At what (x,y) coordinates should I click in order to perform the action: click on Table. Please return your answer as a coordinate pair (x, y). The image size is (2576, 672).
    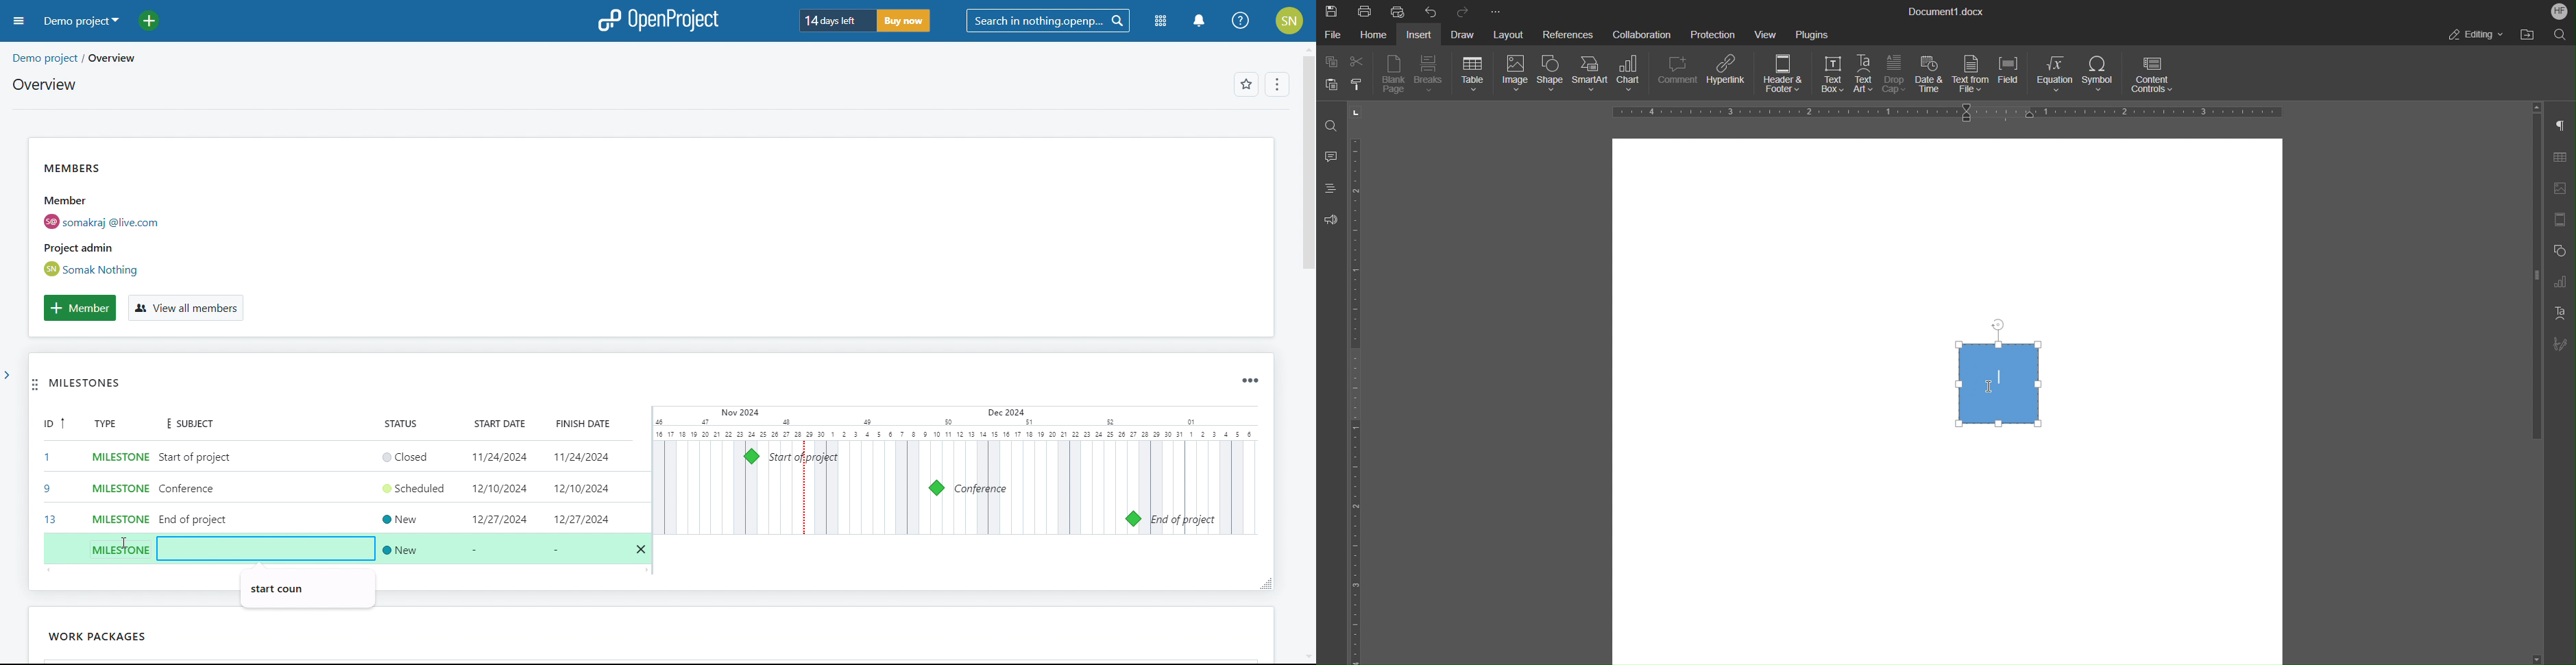
    Looking at the image, I should click on (1472, 75).